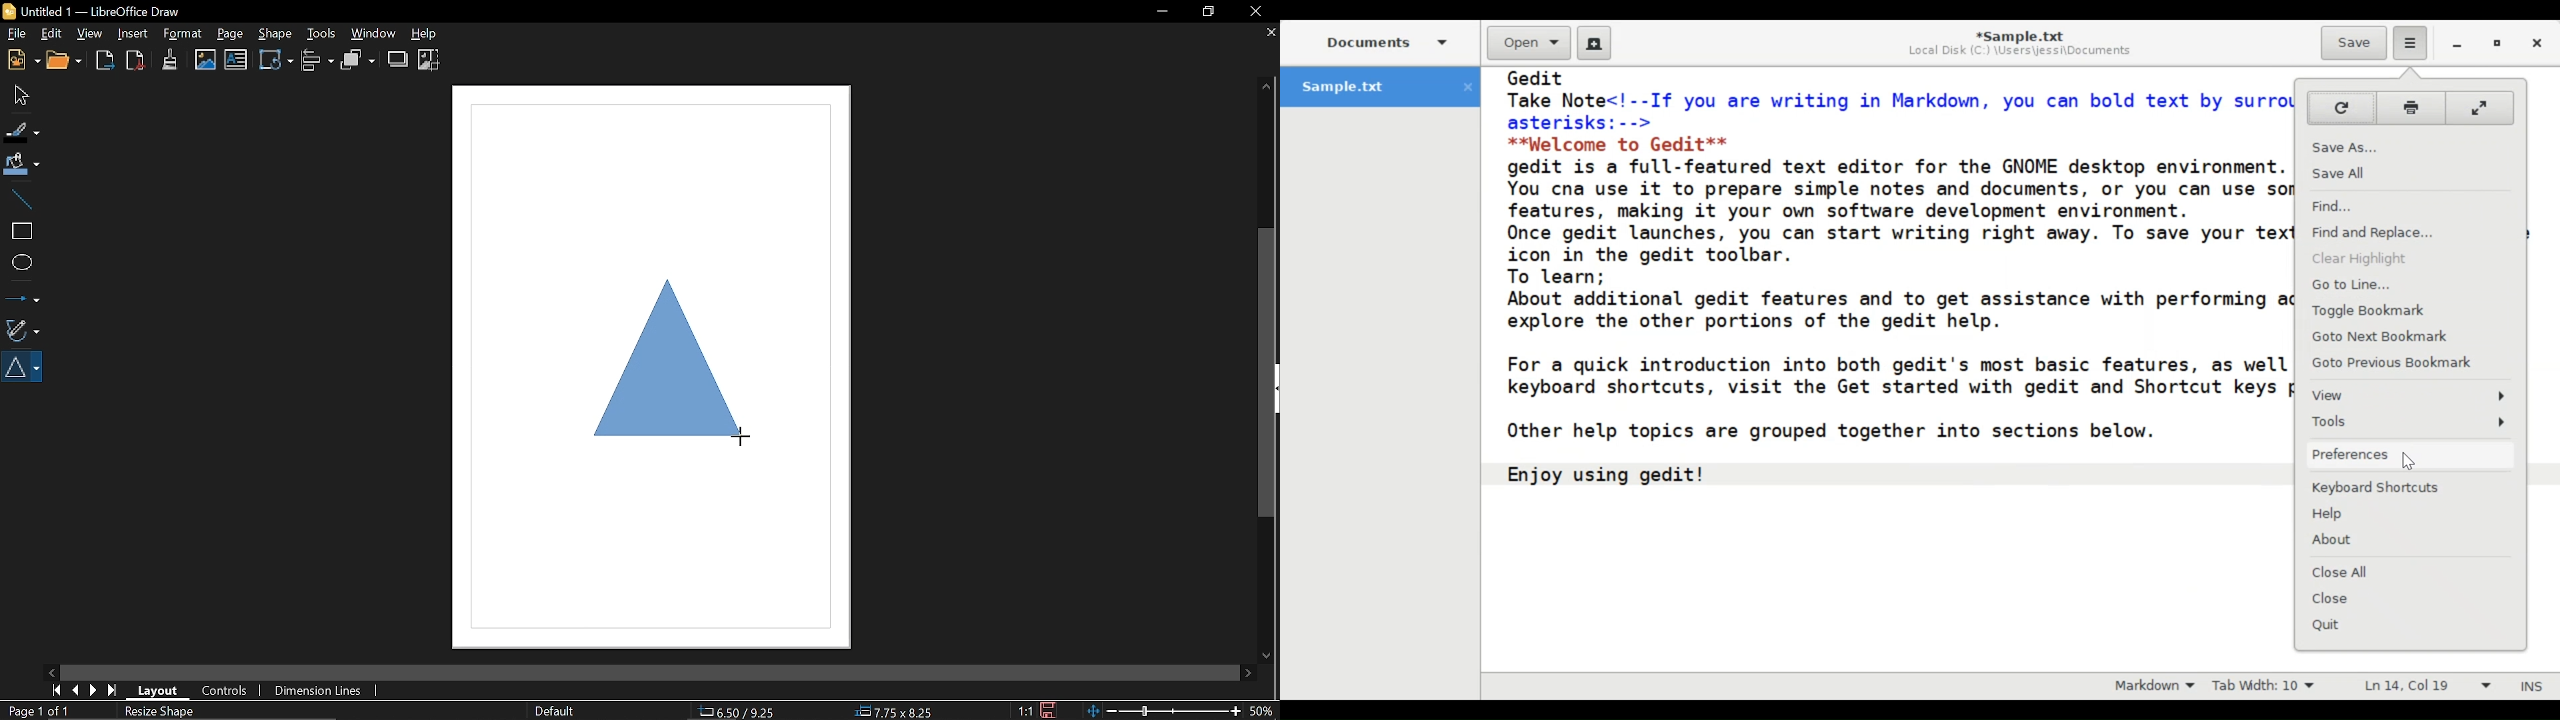 This screenshot has width=2576, height=728. I want to click on Tools, so click(319, 32).